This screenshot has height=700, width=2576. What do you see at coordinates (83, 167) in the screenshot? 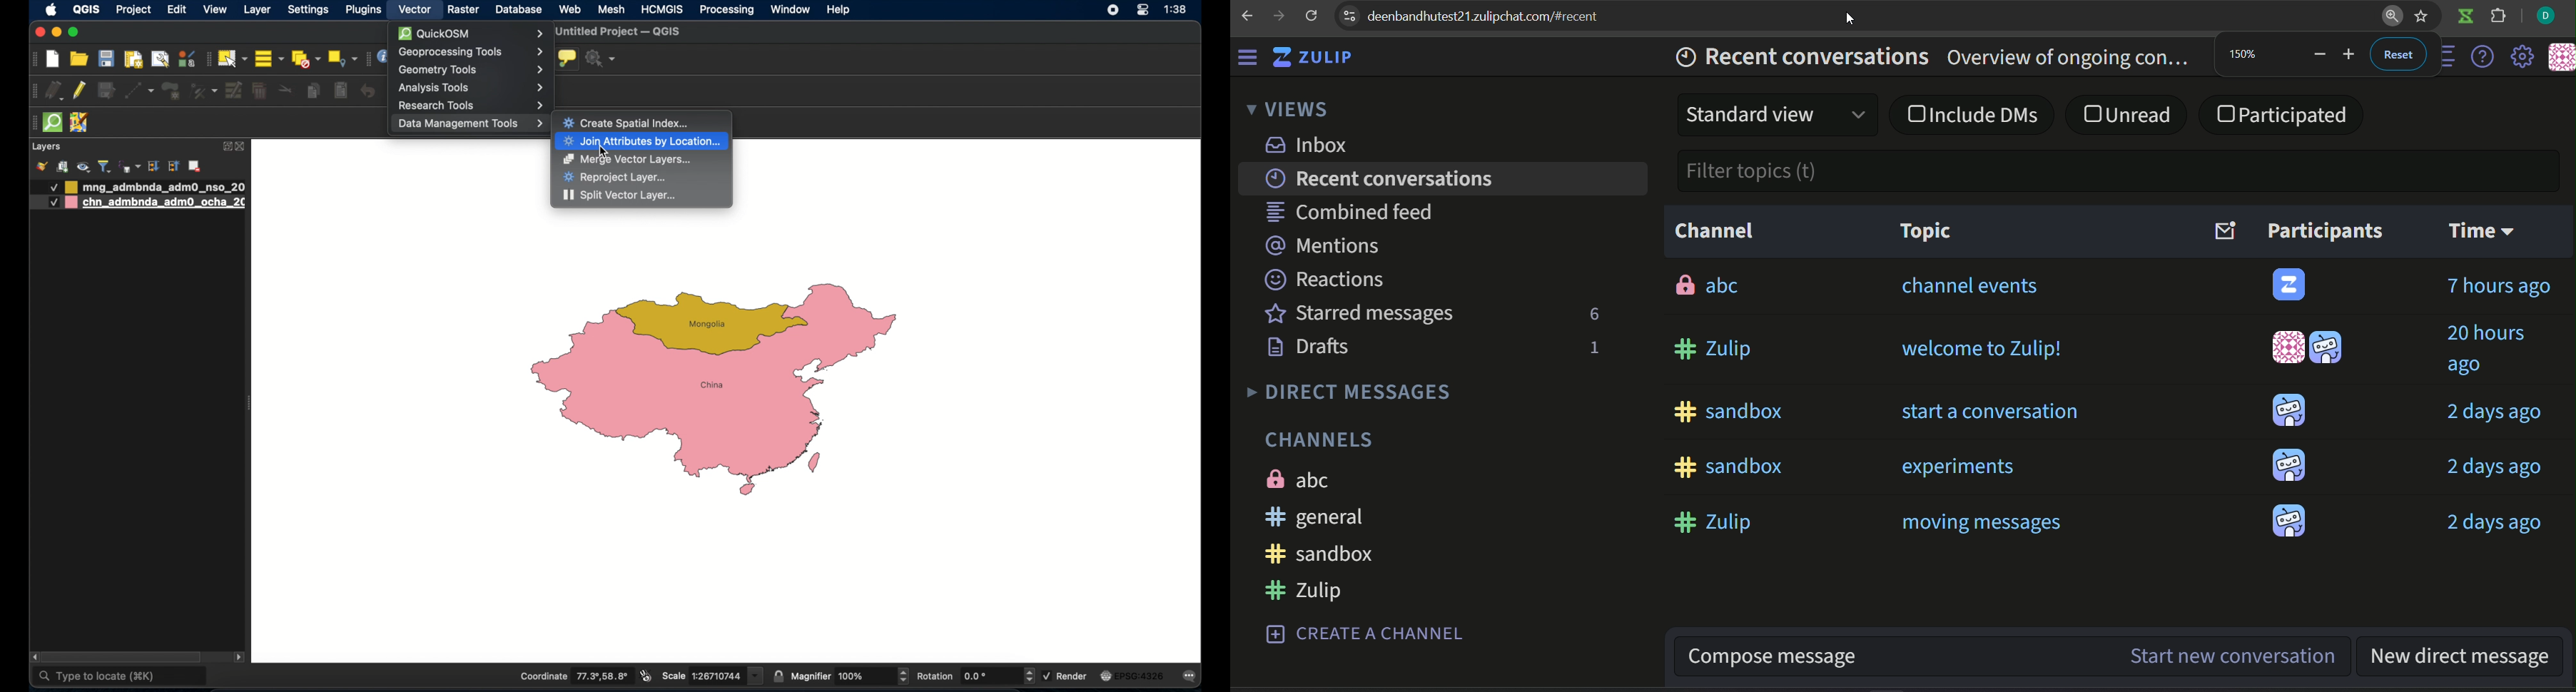
I see `manage map themes` at bounding box center [83, 167].